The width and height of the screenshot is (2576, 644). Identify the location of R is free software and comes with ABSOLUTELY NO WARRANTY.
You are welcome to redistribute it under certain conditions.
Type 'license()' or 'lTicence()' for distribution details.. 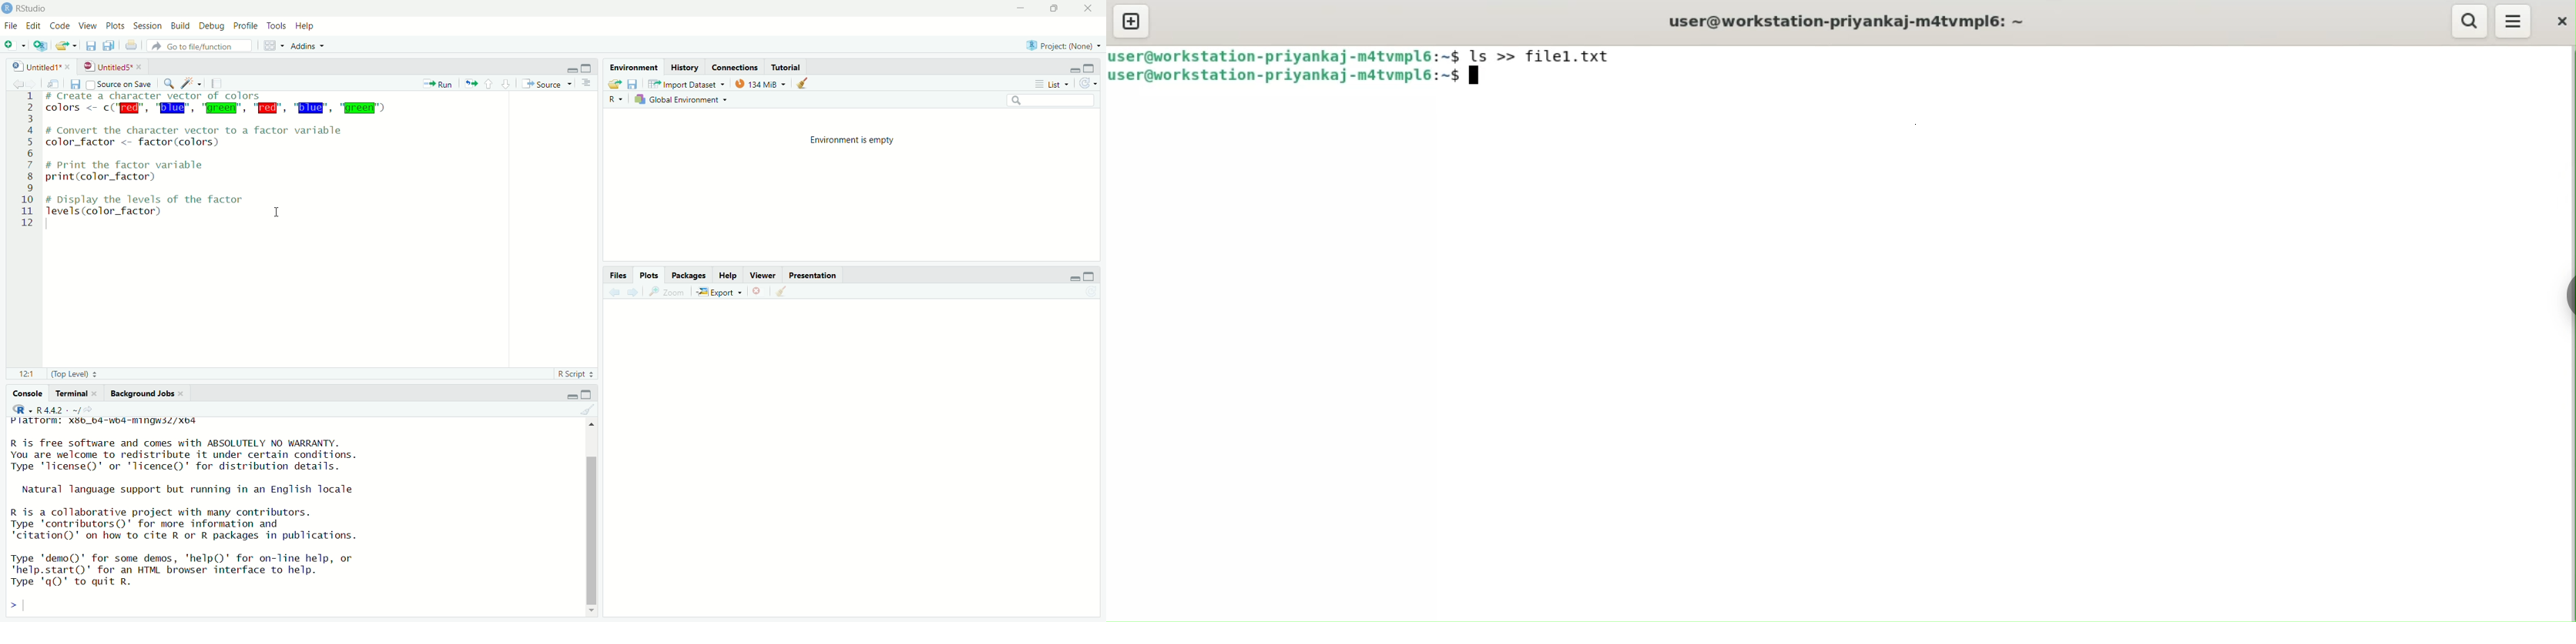
(235, 454).